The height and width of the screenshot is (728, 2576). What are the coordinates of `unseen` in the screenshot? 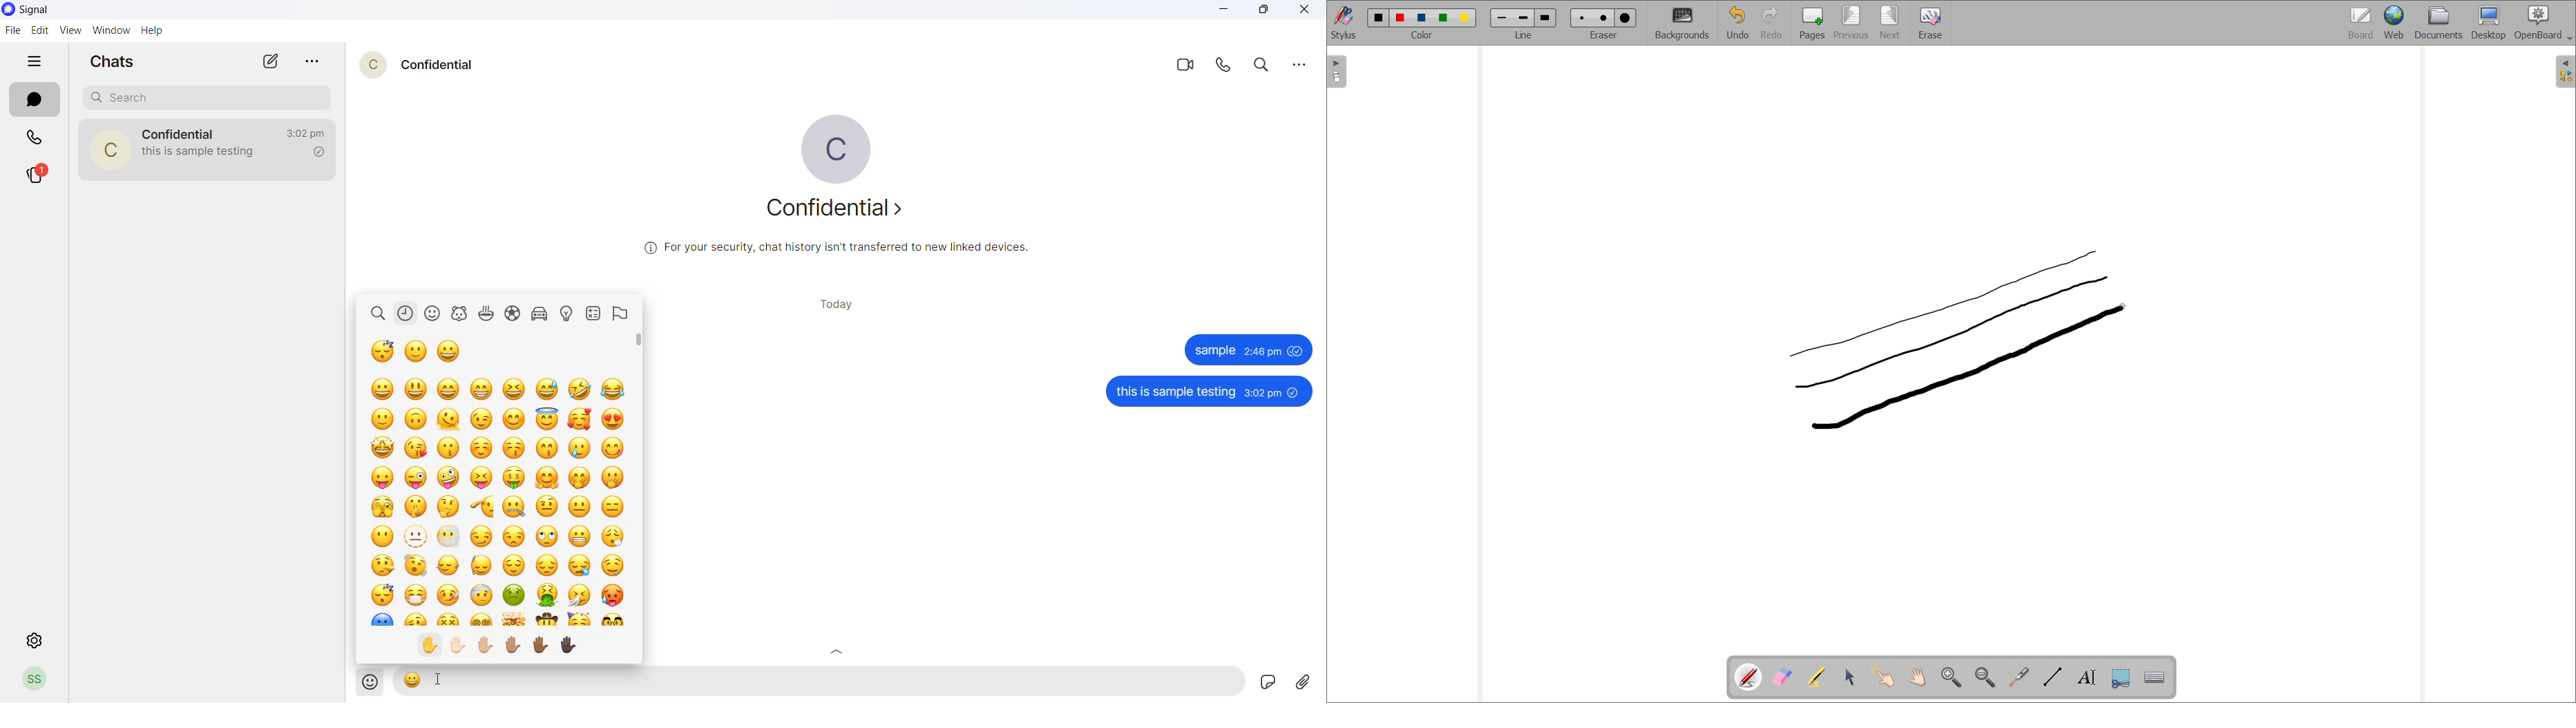 It's located at (1295, 392).